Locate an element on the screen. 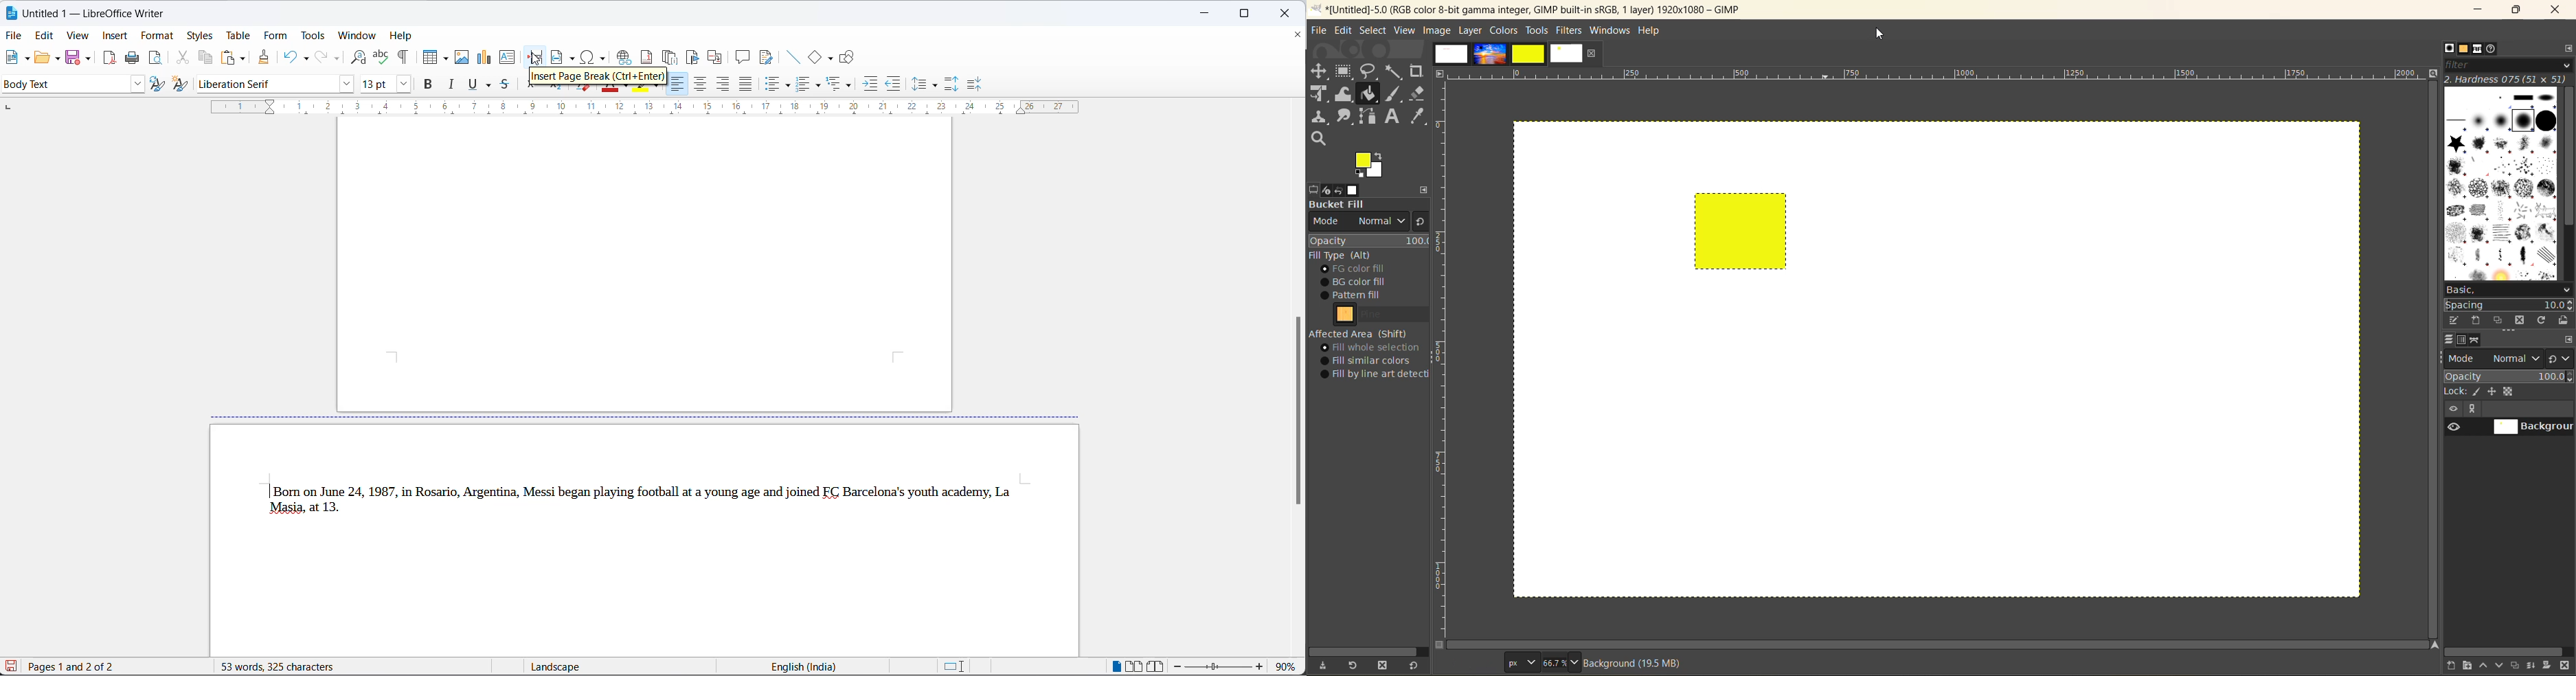 This screenshot has height=700, width=2576. create a new brush is located at coordinates (2478, 319).